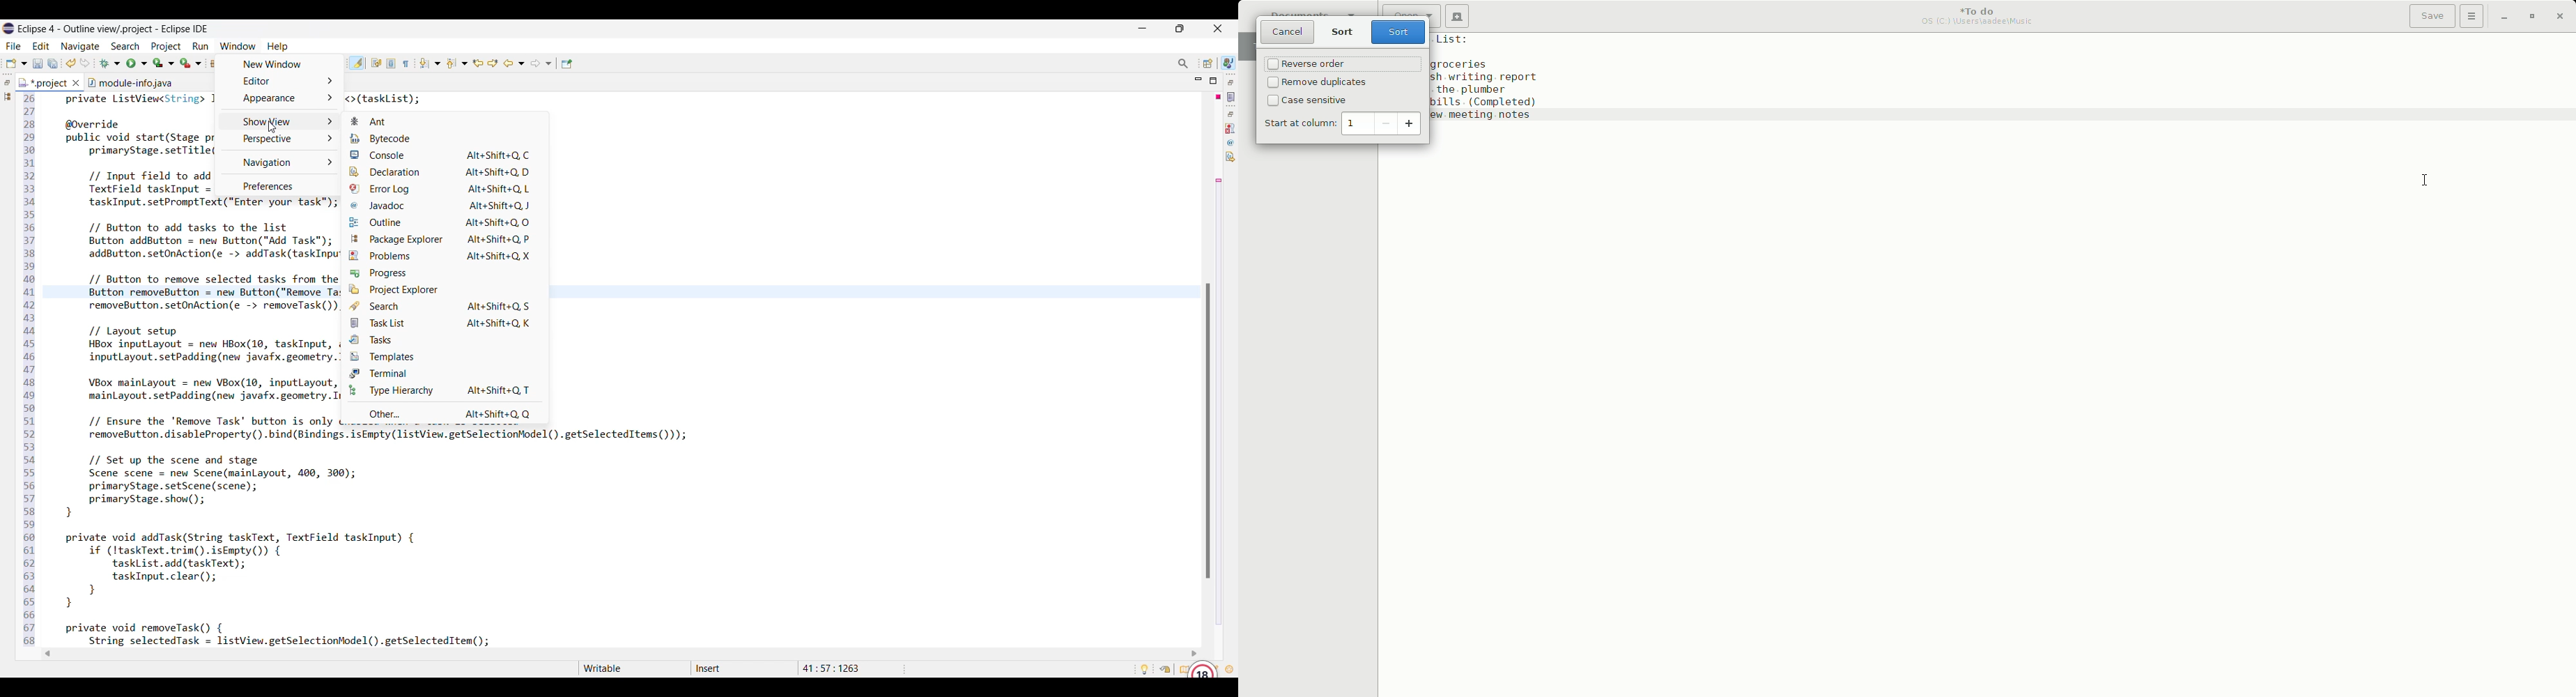 The height and width of the screenshot is (700, 2576). I want to click on Restore, so click(1232, 114).